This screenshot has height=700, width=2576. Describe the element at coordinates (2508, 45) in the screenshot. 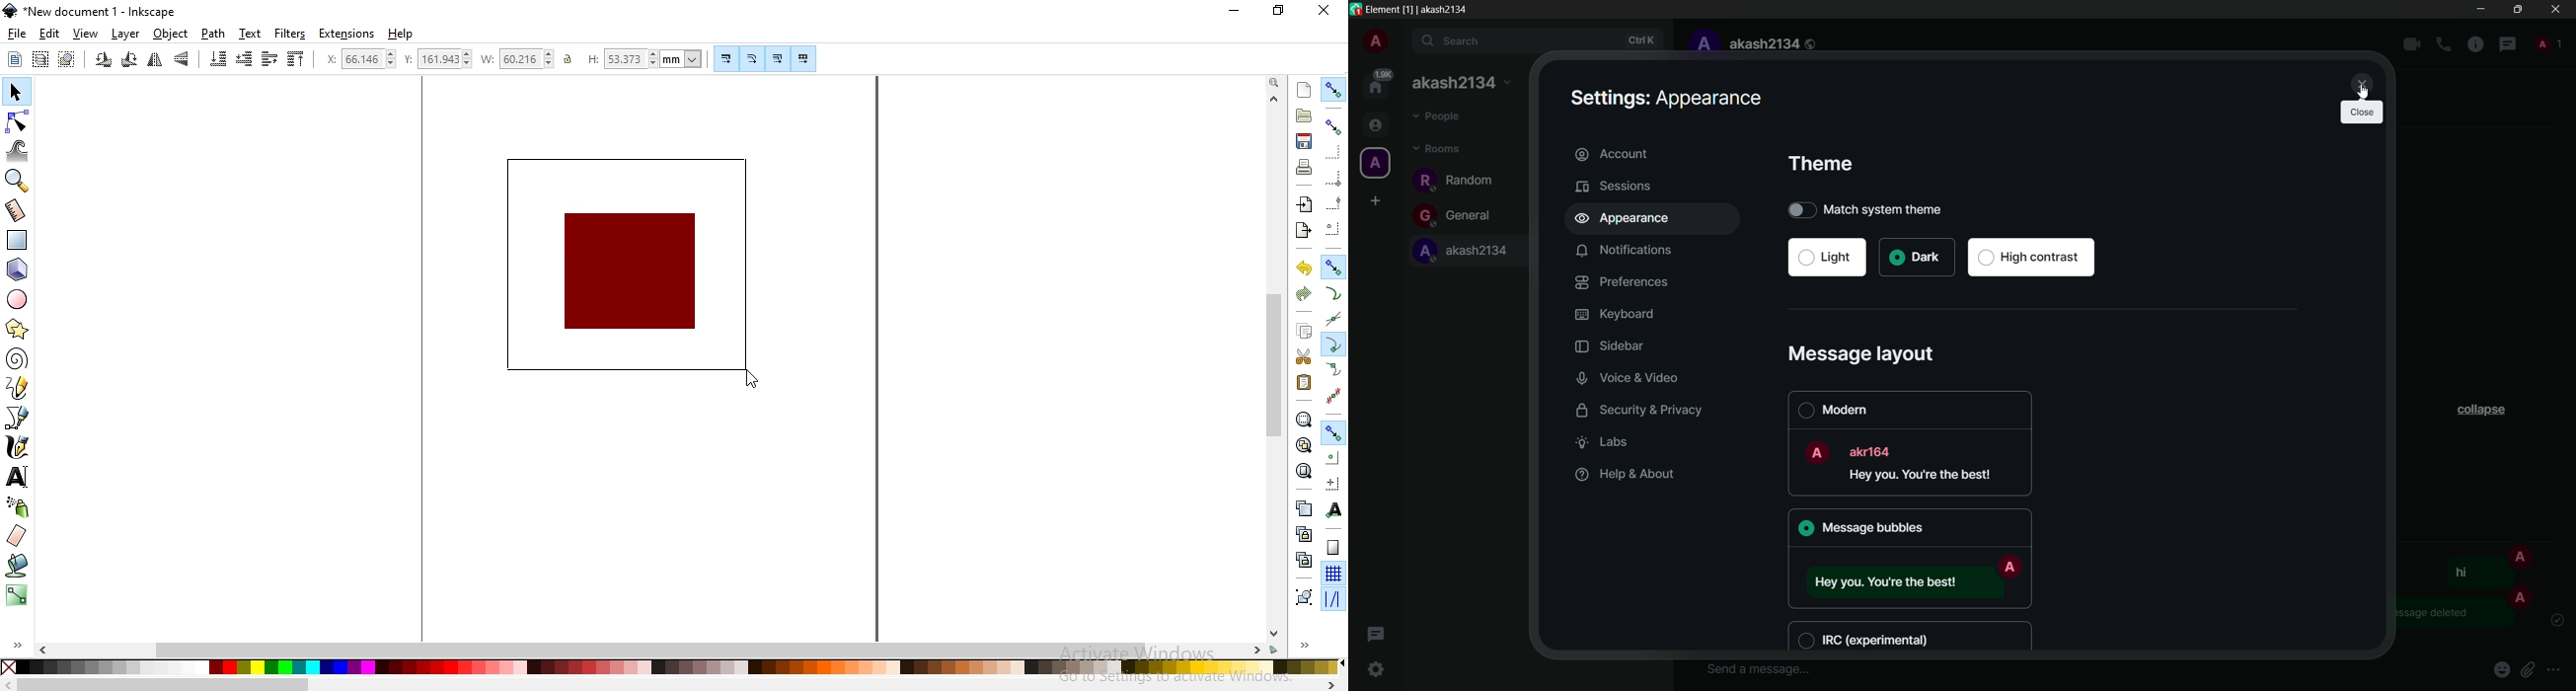

I see `threads` at that location.